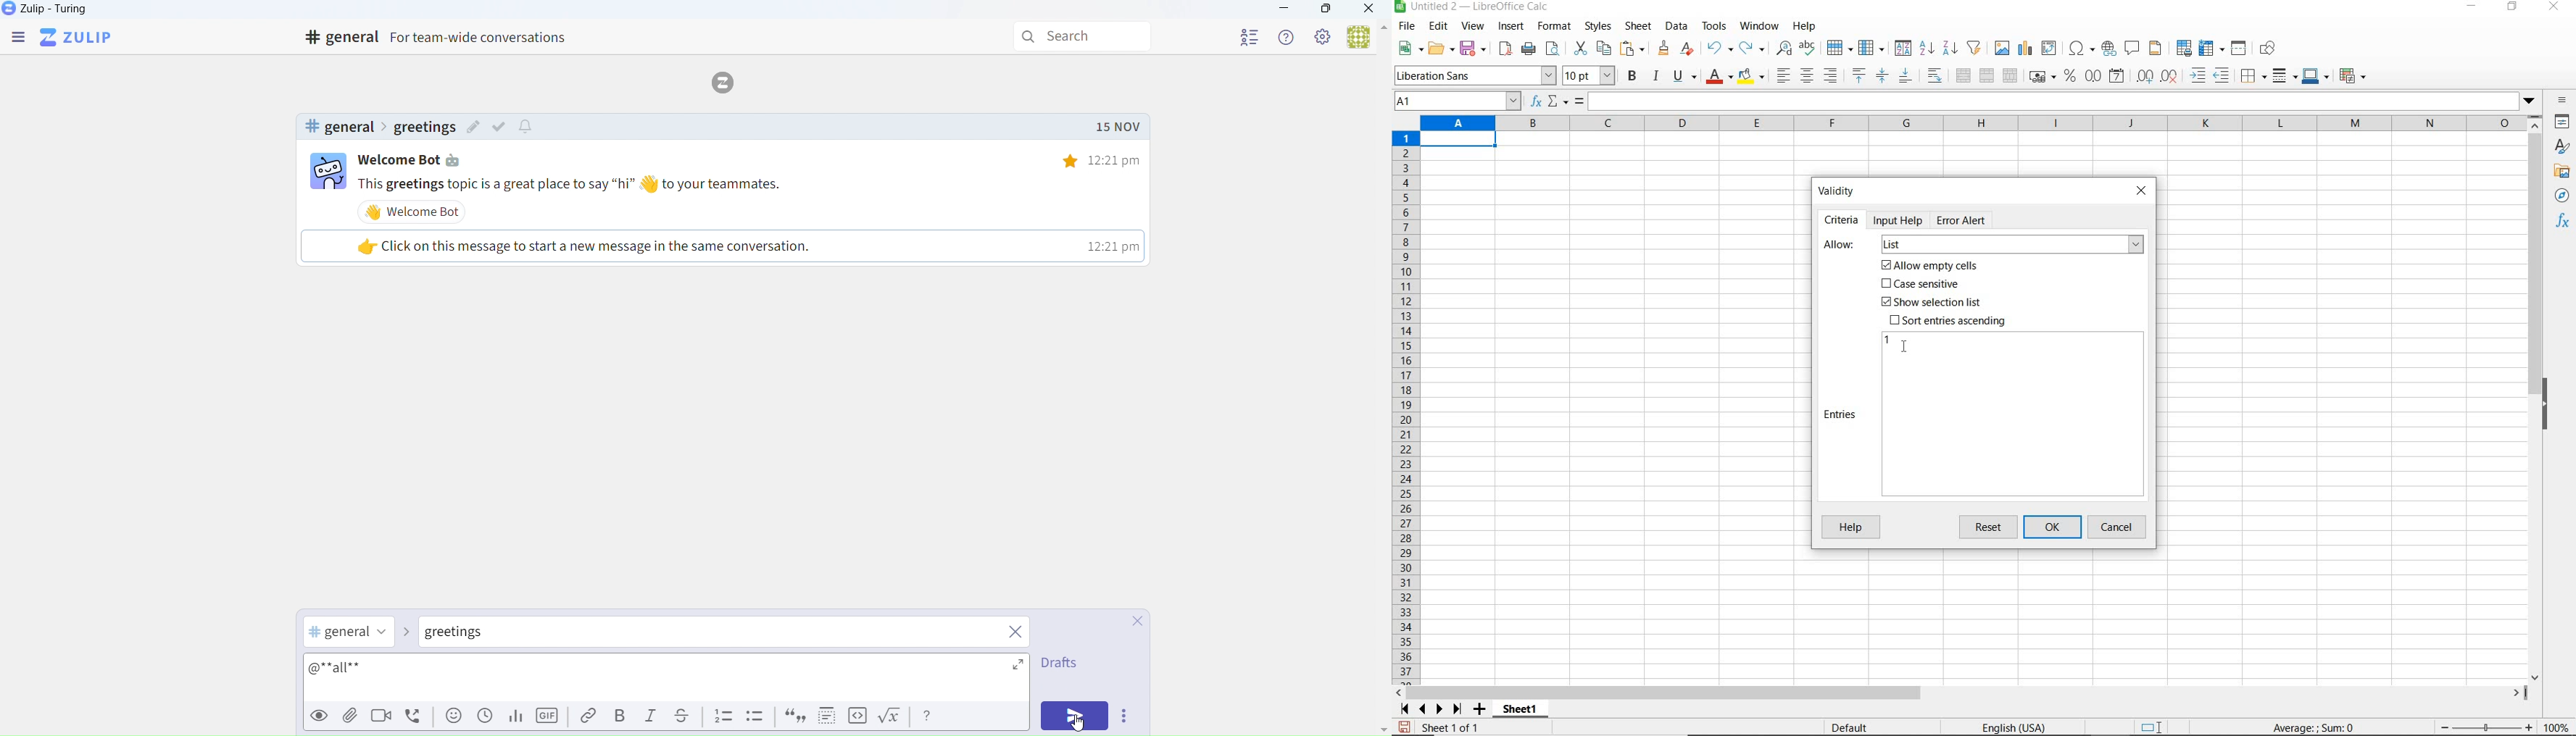 The image size is (2576, 756). Describe the element at coordinates (2050, 49) in the screenshot. I see `insert or edit pivot table` at that location.